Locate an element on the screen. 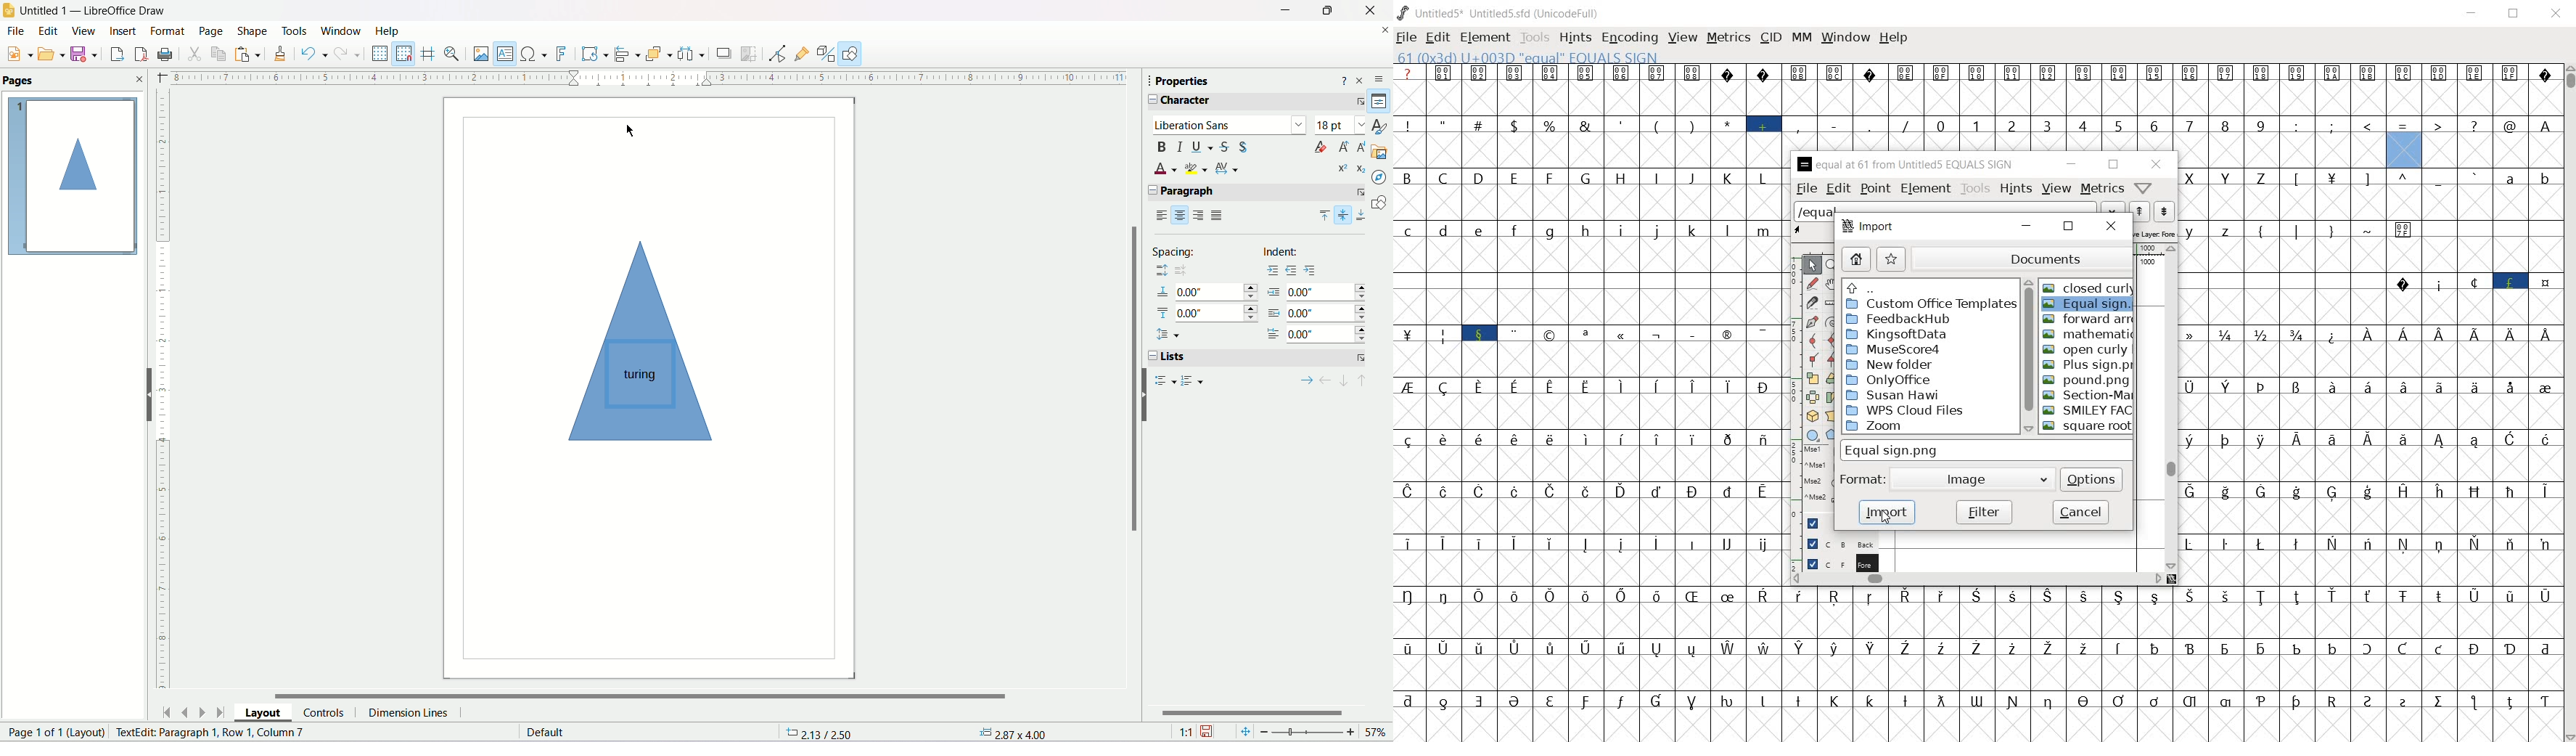 The width and height of the screenshot is (2576, 756). liberation sans is located at coordinates (1228, 127).